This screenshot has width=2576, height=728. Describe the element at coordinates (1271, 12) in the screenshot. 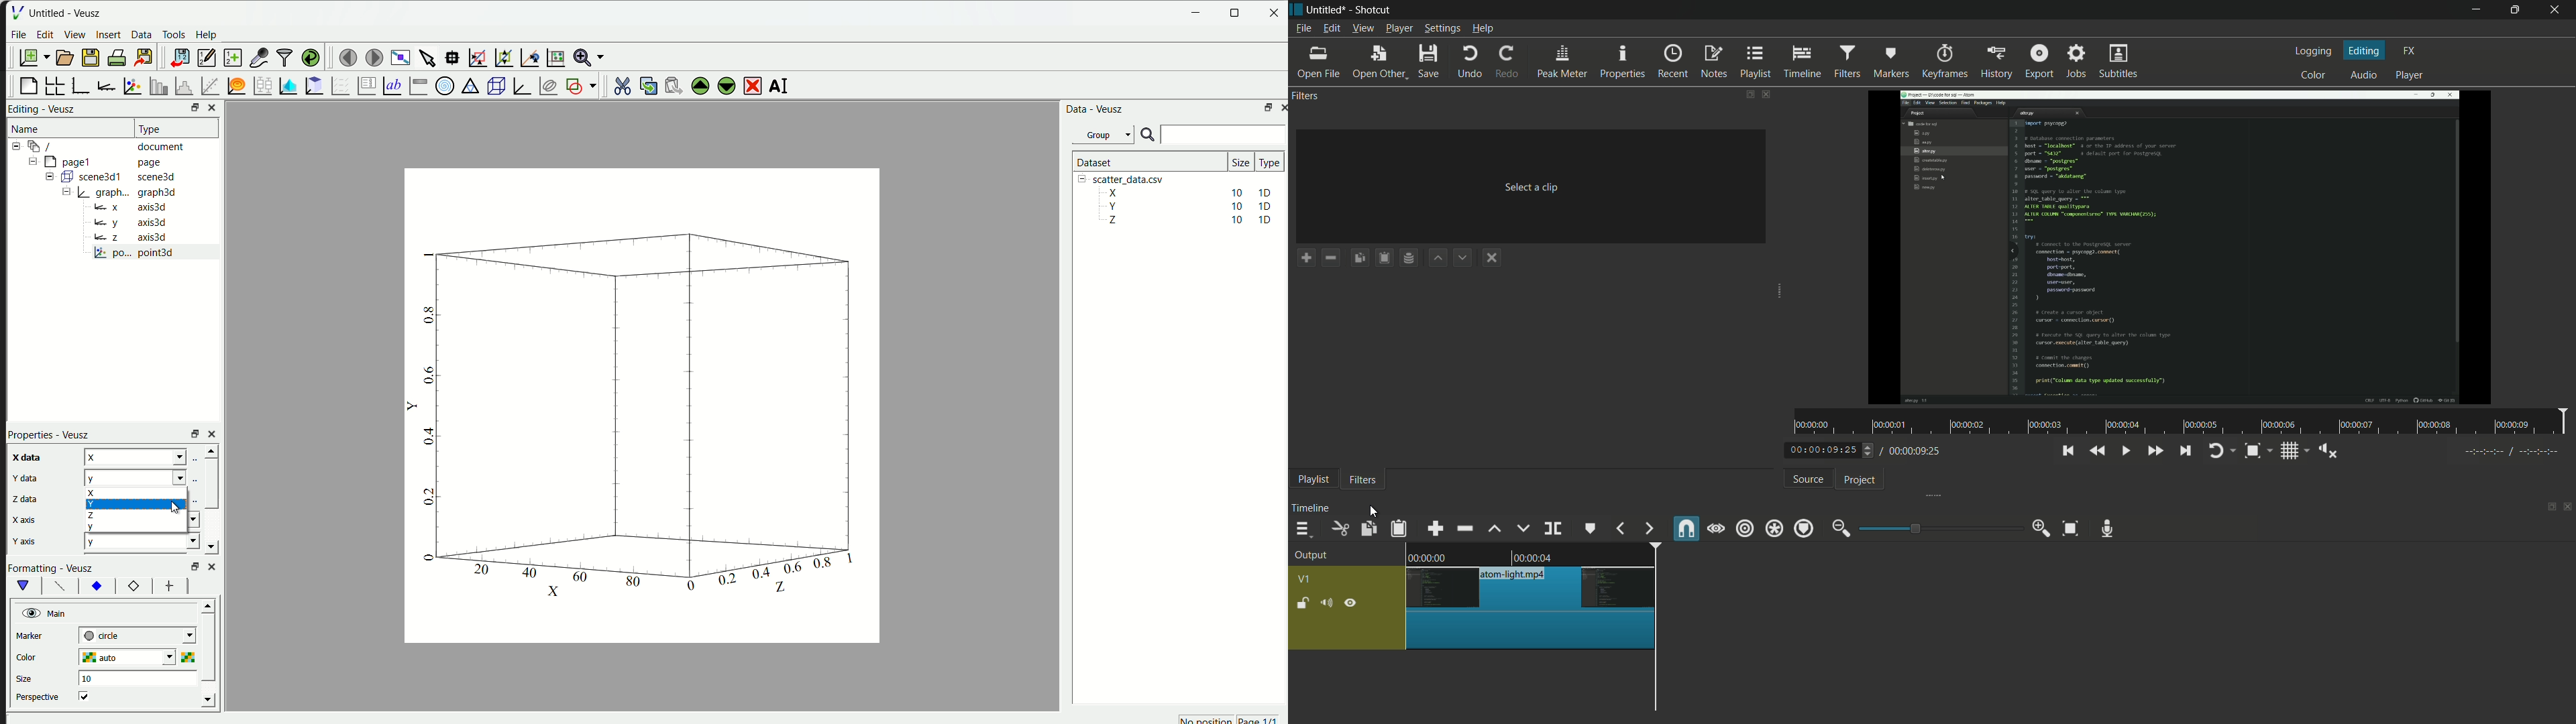

I see `close` at that location.